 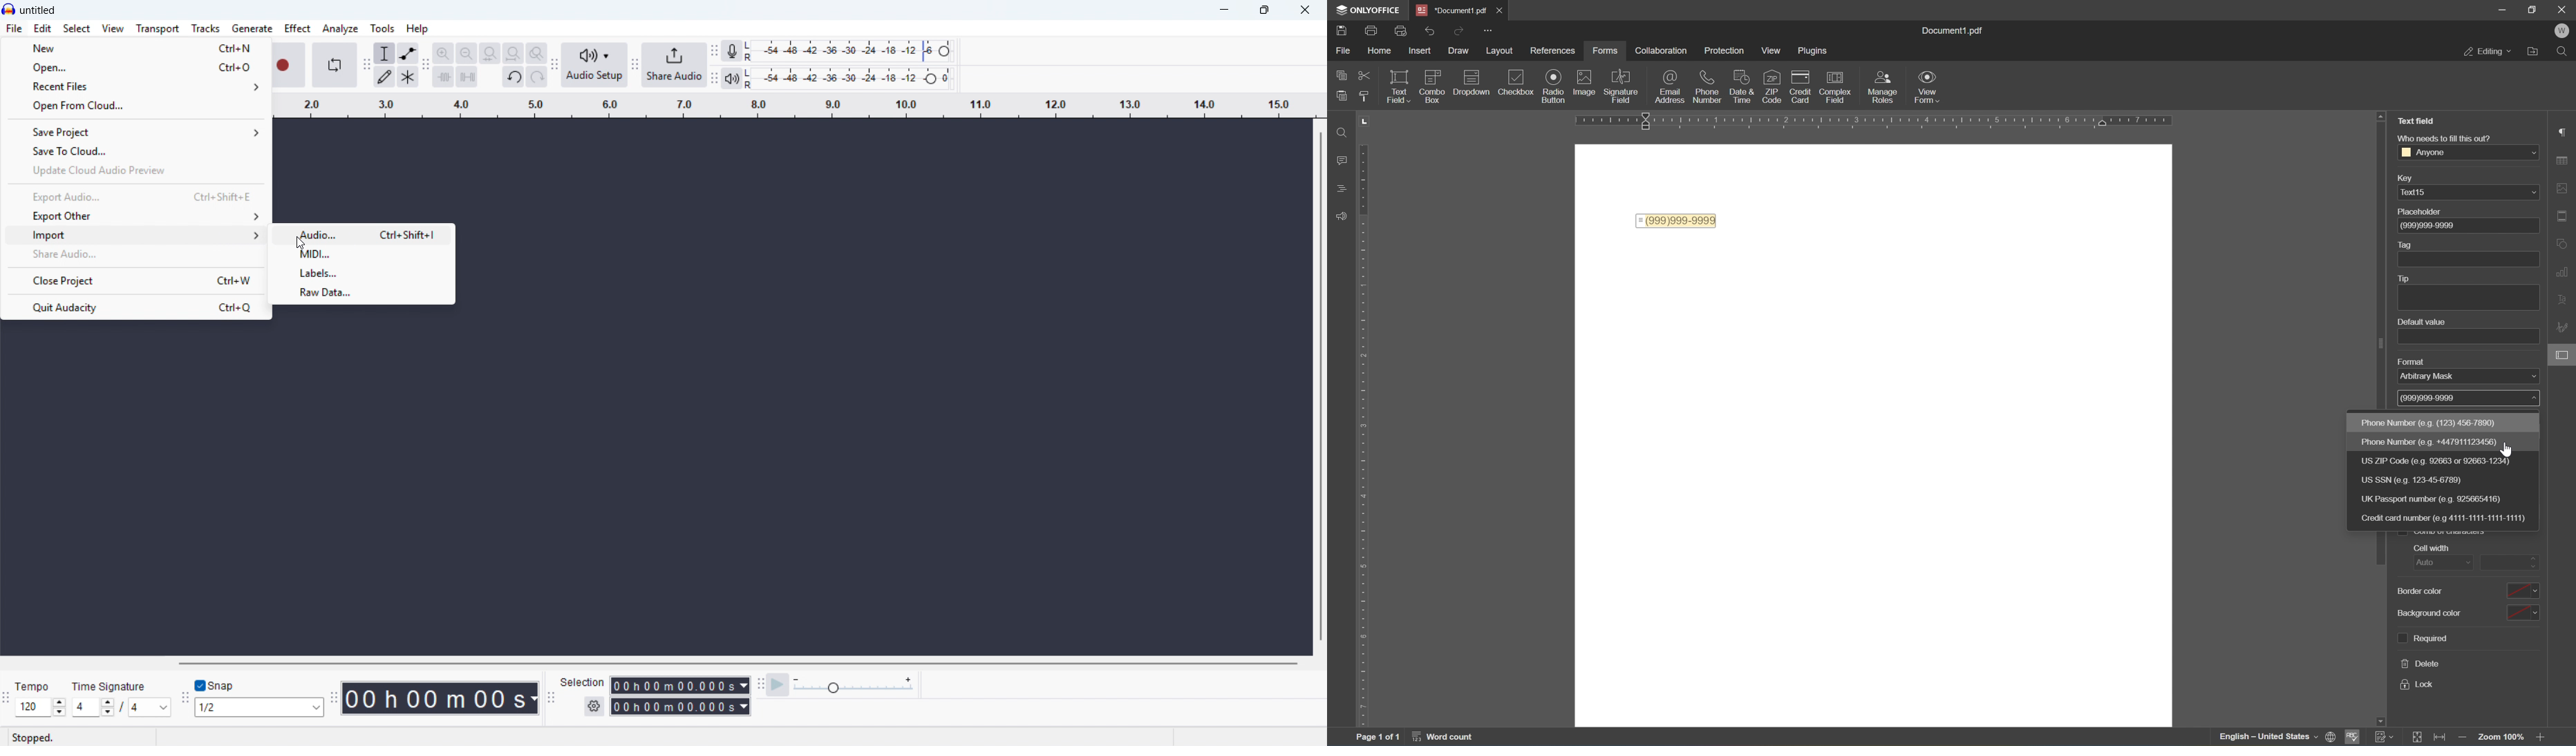 I want to click on scroll bar, so click(x=2381, y=261).